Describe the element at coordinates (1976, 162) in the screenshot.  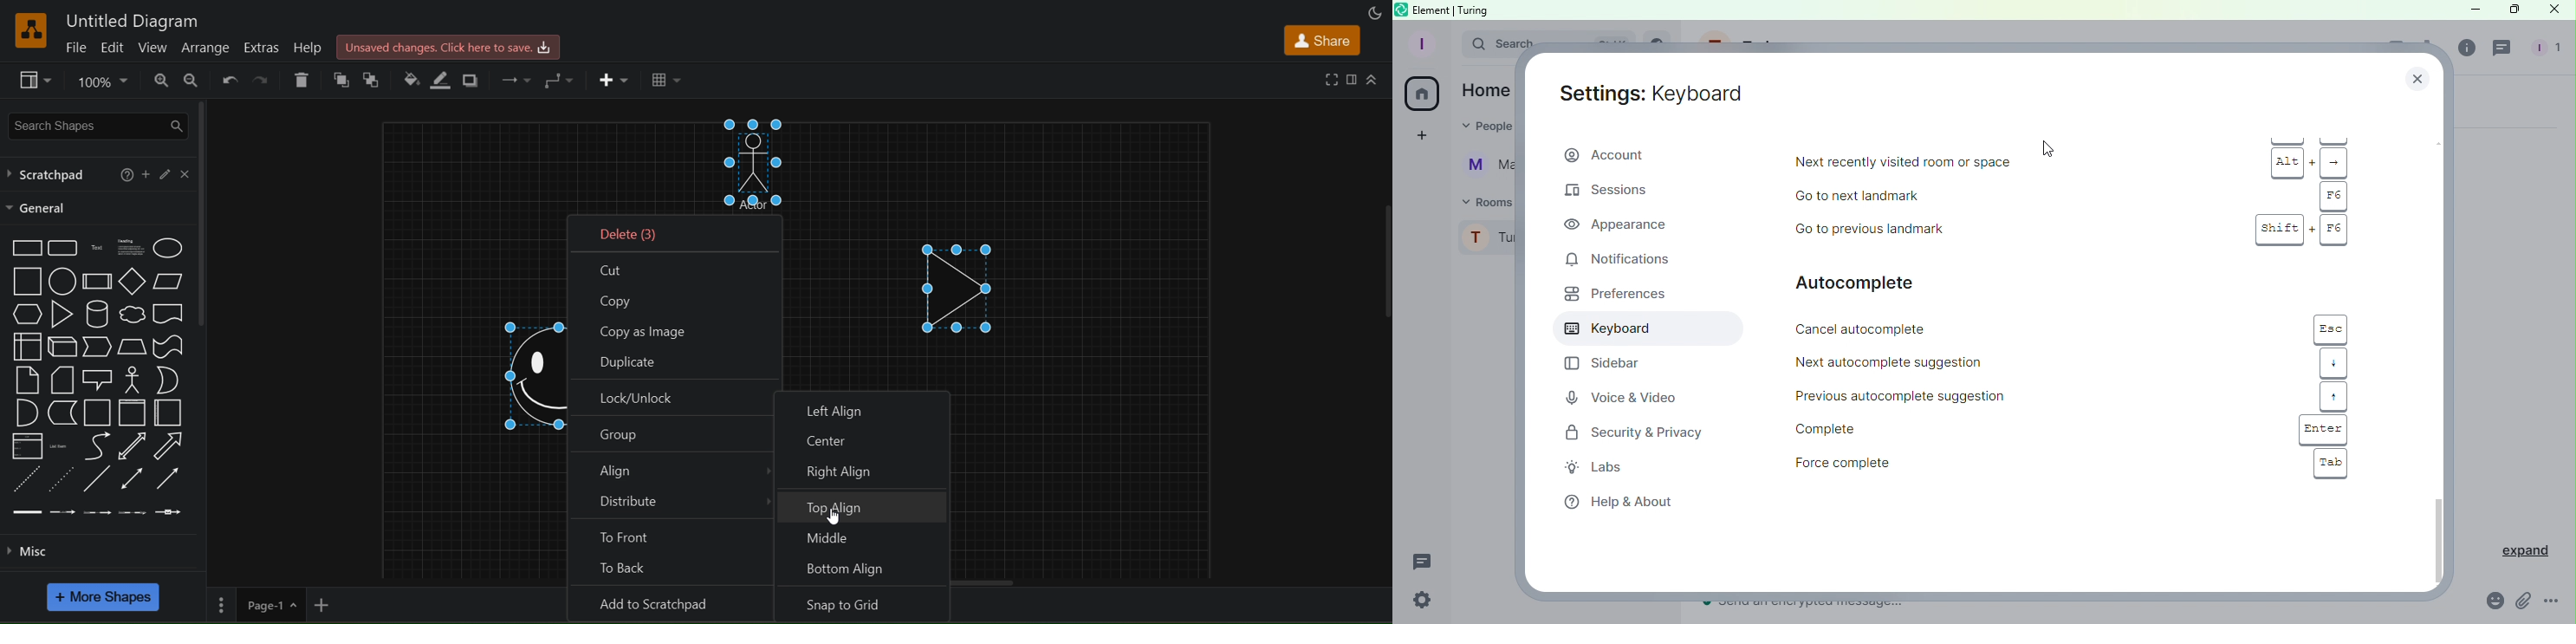
I see `Next recently visited room or space` at that location.